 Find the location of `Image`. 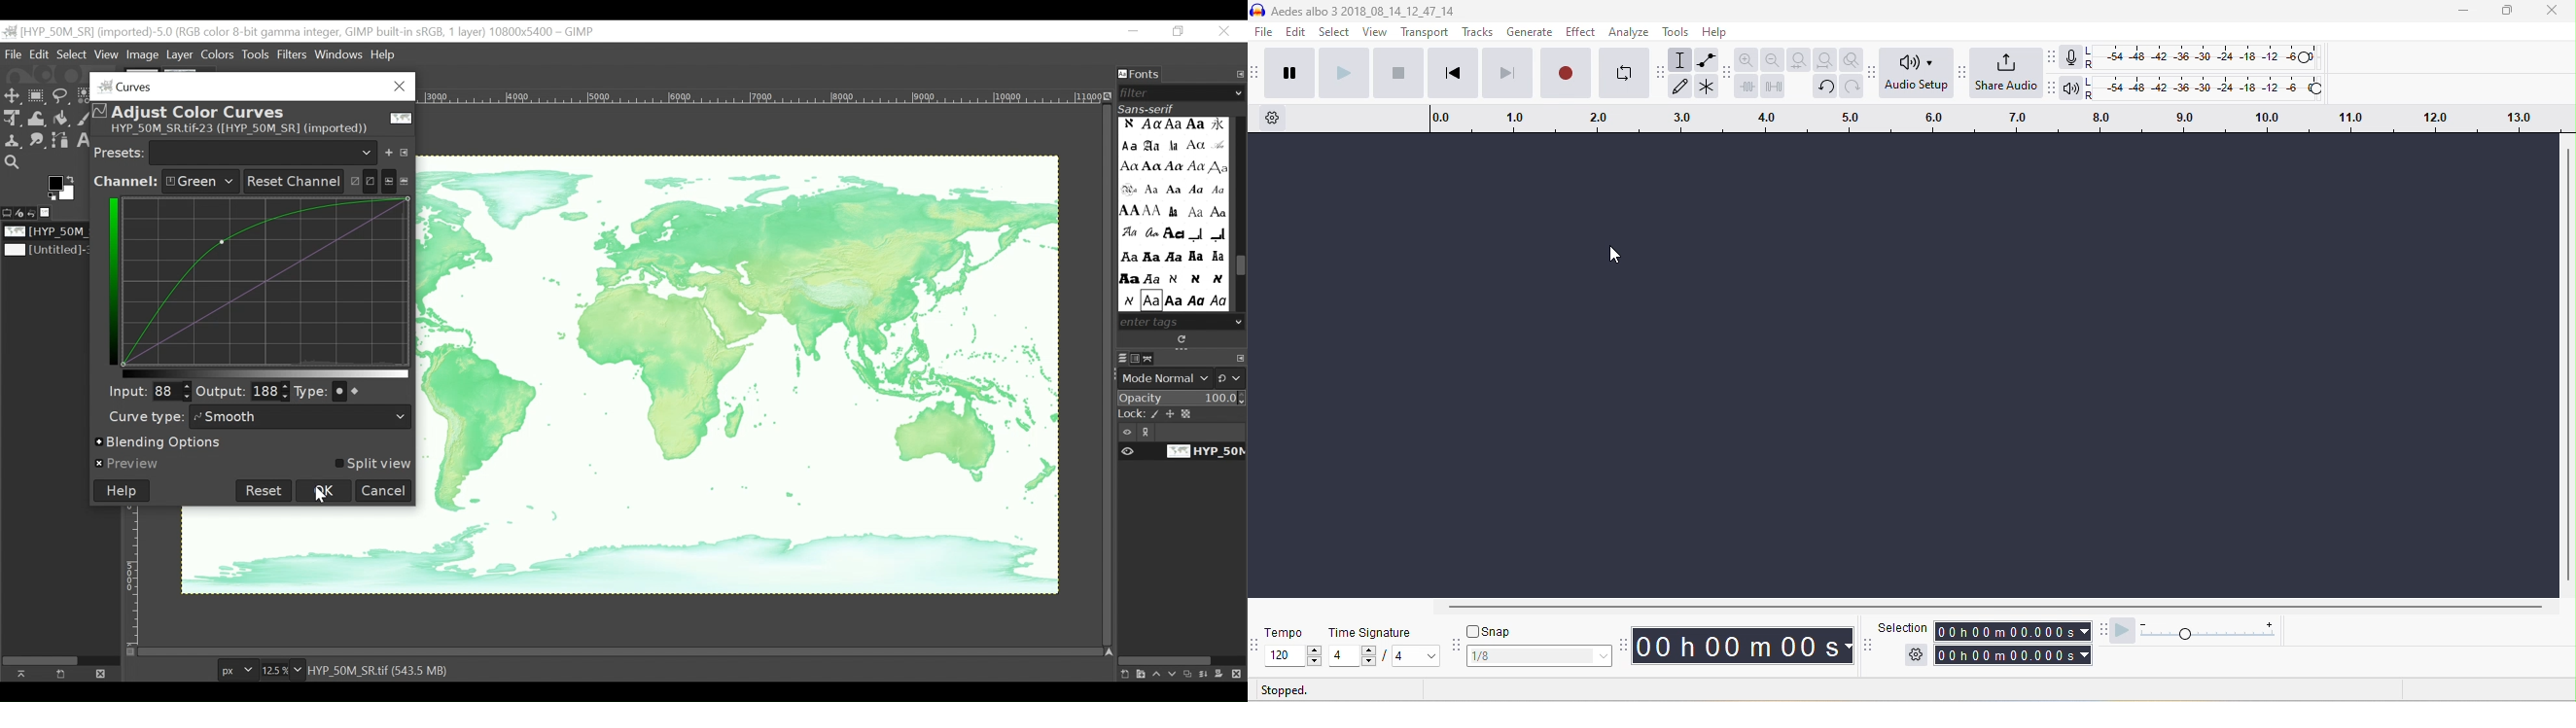

Image is located at coordinates (739, 376).